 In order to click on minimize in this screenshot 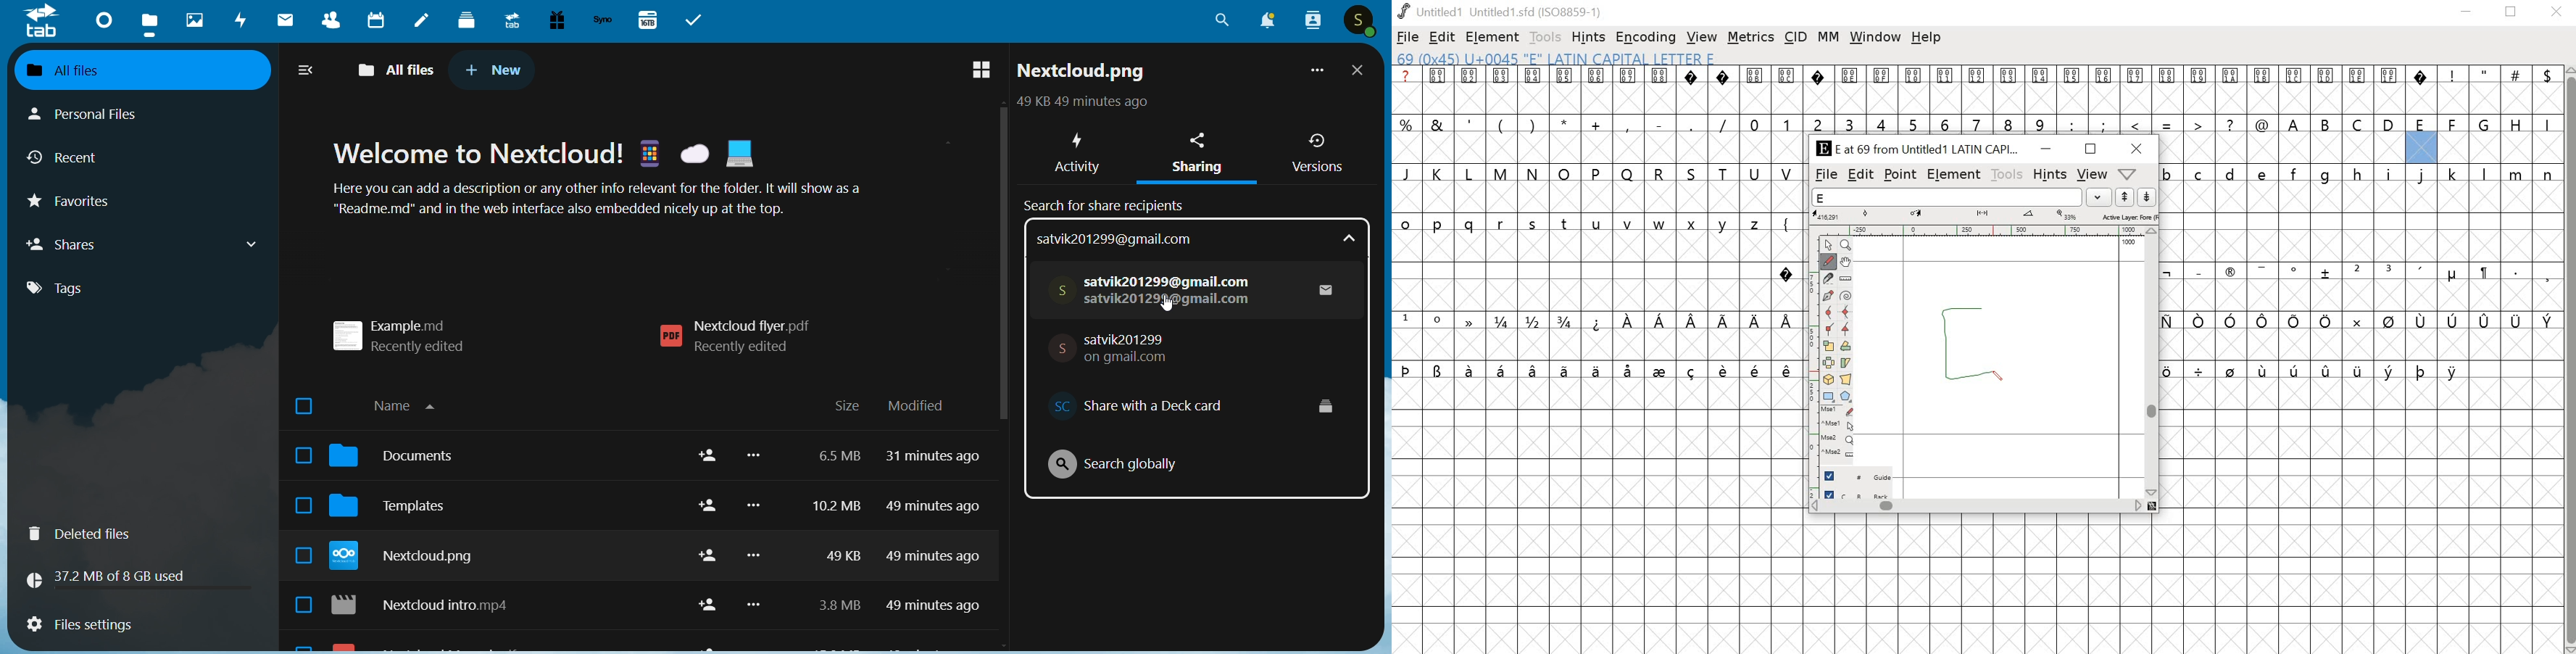, I will do `click(2045, 150)`.